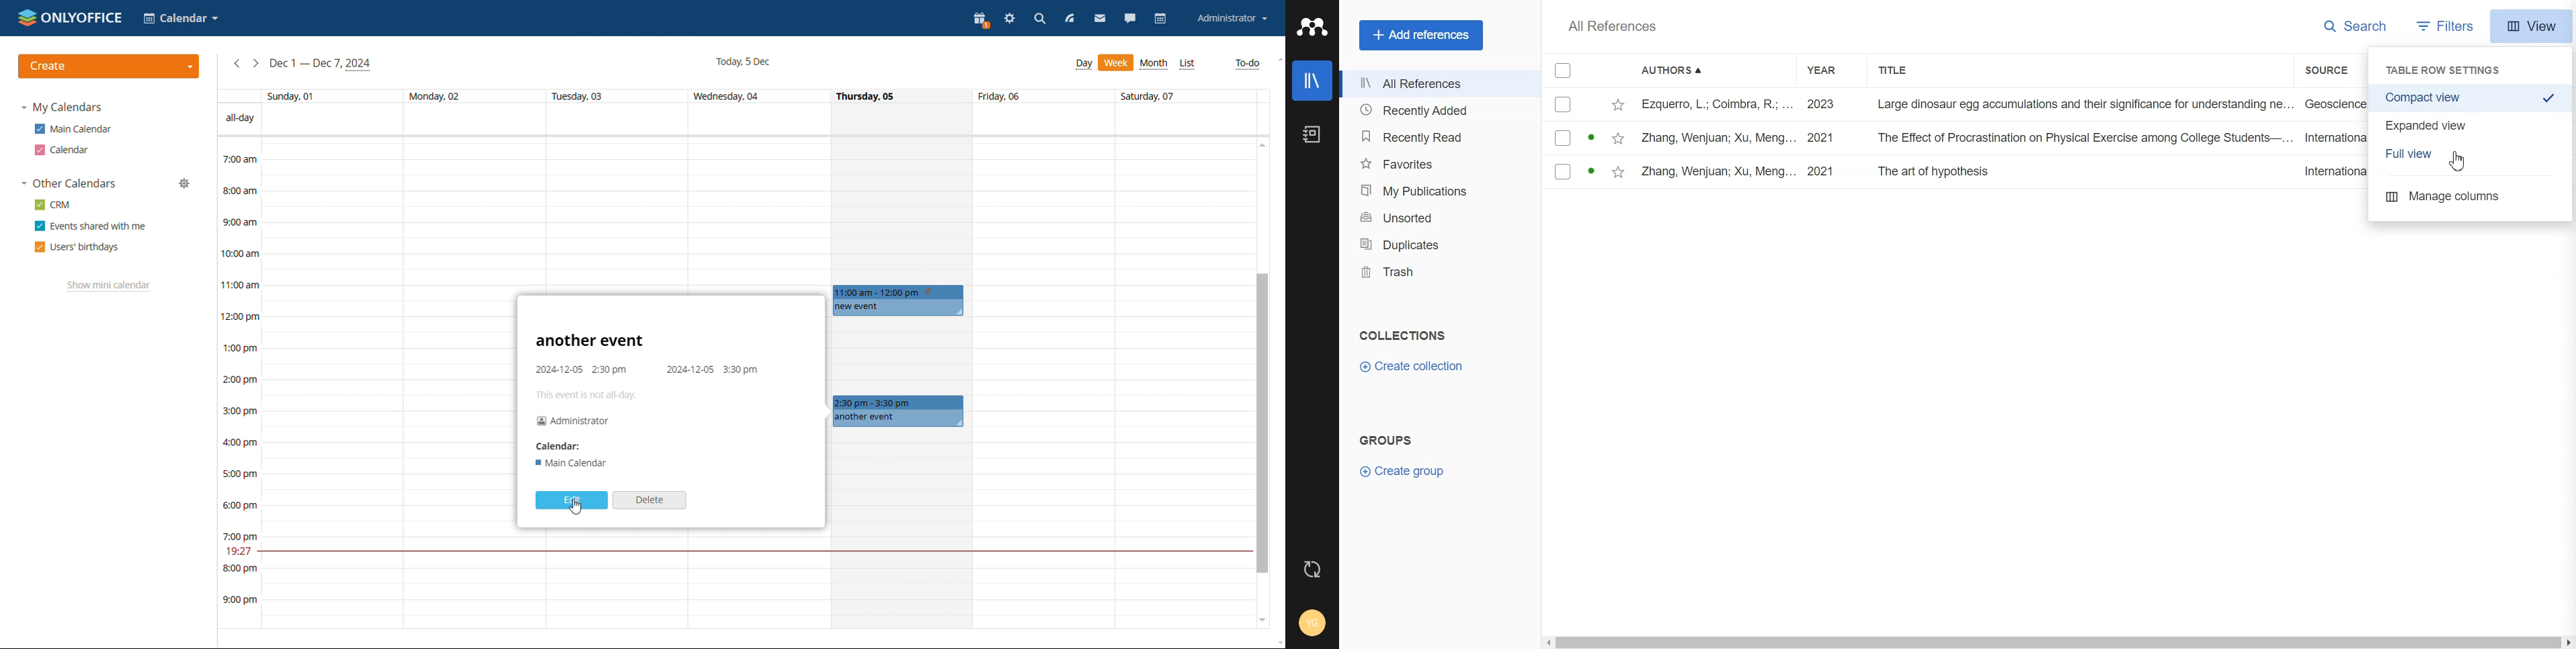 The width and height of the screenshot is (2576, 672). What do you see at coordinates (1830, 71) in the screenshot?
I see `Year` at bounding box center [1830, 71].